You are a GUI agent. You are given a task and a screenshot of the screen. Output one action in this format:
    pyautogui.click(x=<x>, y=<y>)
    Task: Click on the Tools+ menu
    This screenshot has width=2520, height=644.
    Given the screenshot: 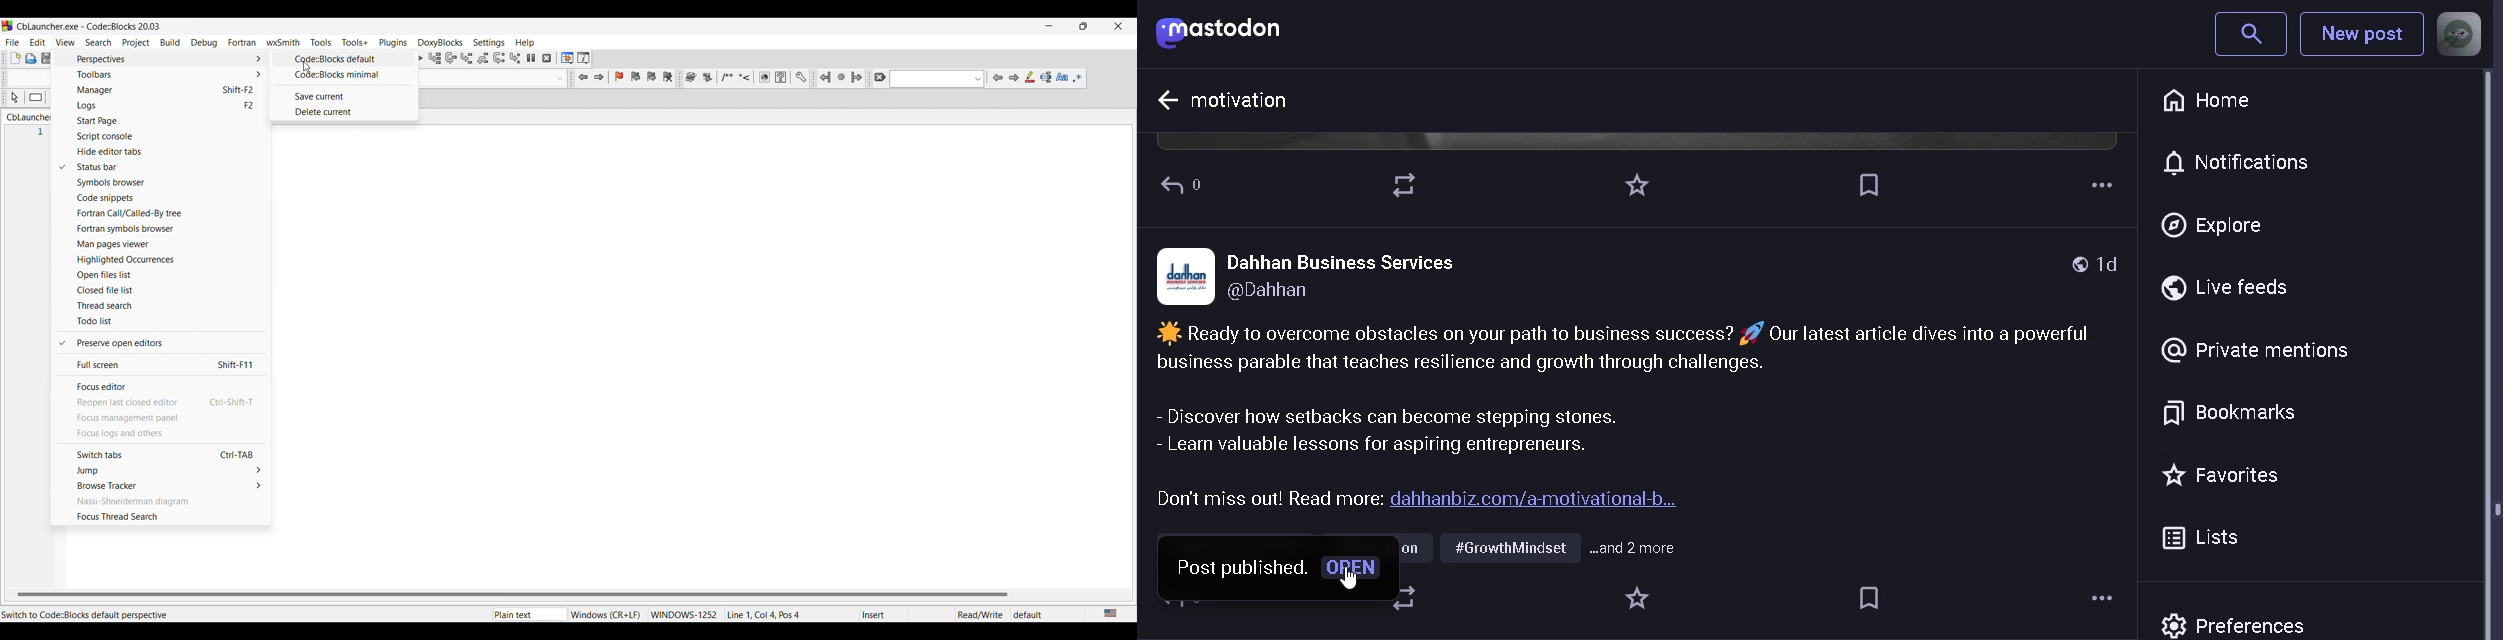 What is the action you would take?
    pyautogui.click(x=355, y=42)
    